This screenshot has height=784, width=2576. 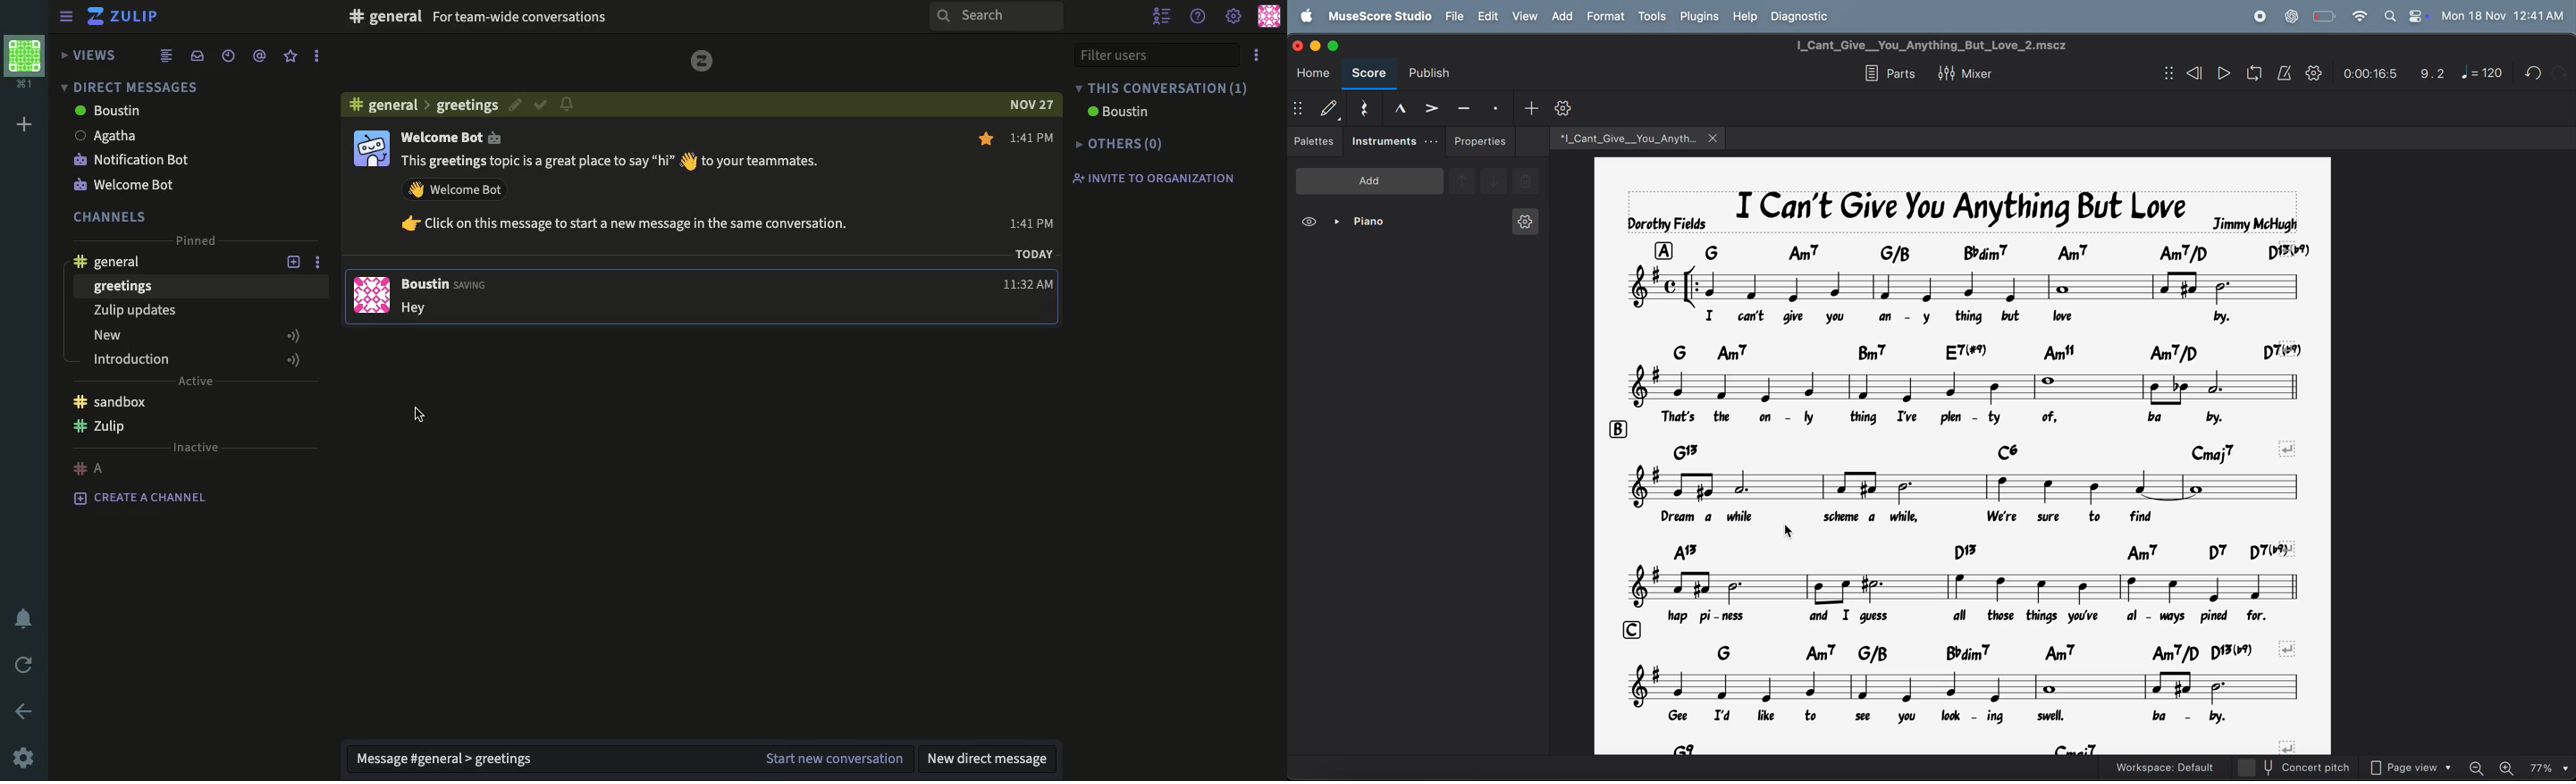 What do you see at coordinates (2532, 73) in the screenshot?
I see `undo` at bounding box center [2532, 73].